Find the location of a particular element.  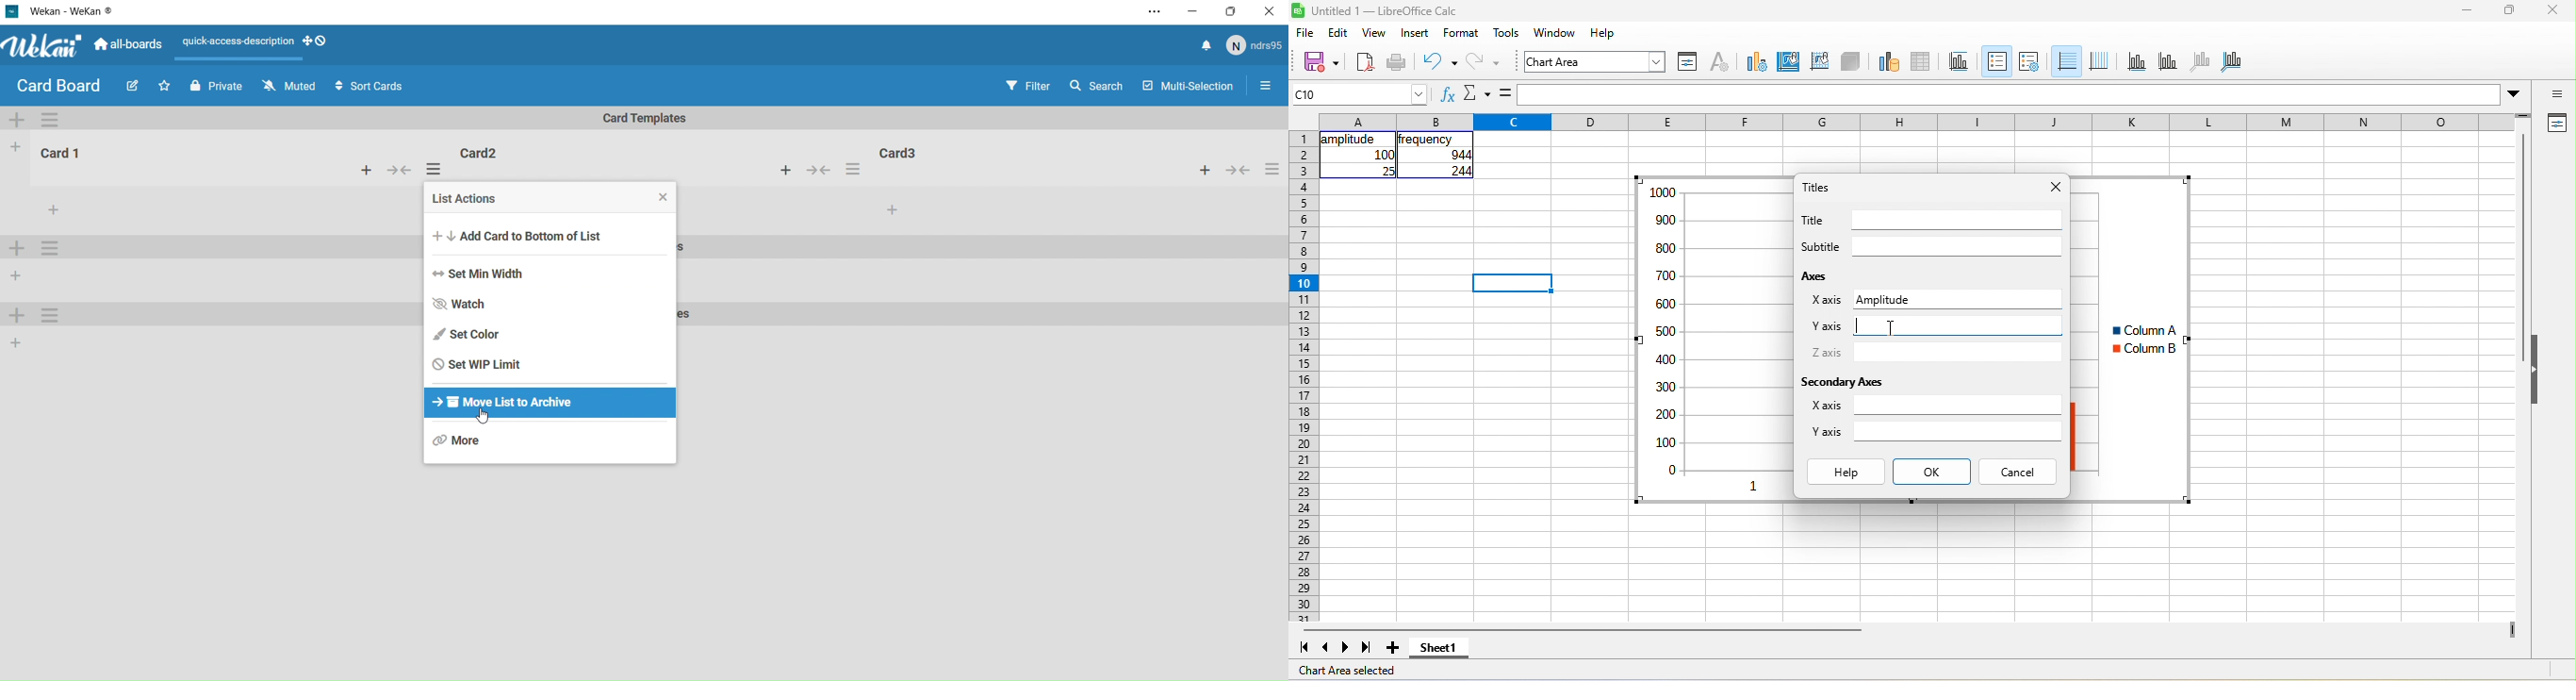

collapse is located at coordinates (401, 169).